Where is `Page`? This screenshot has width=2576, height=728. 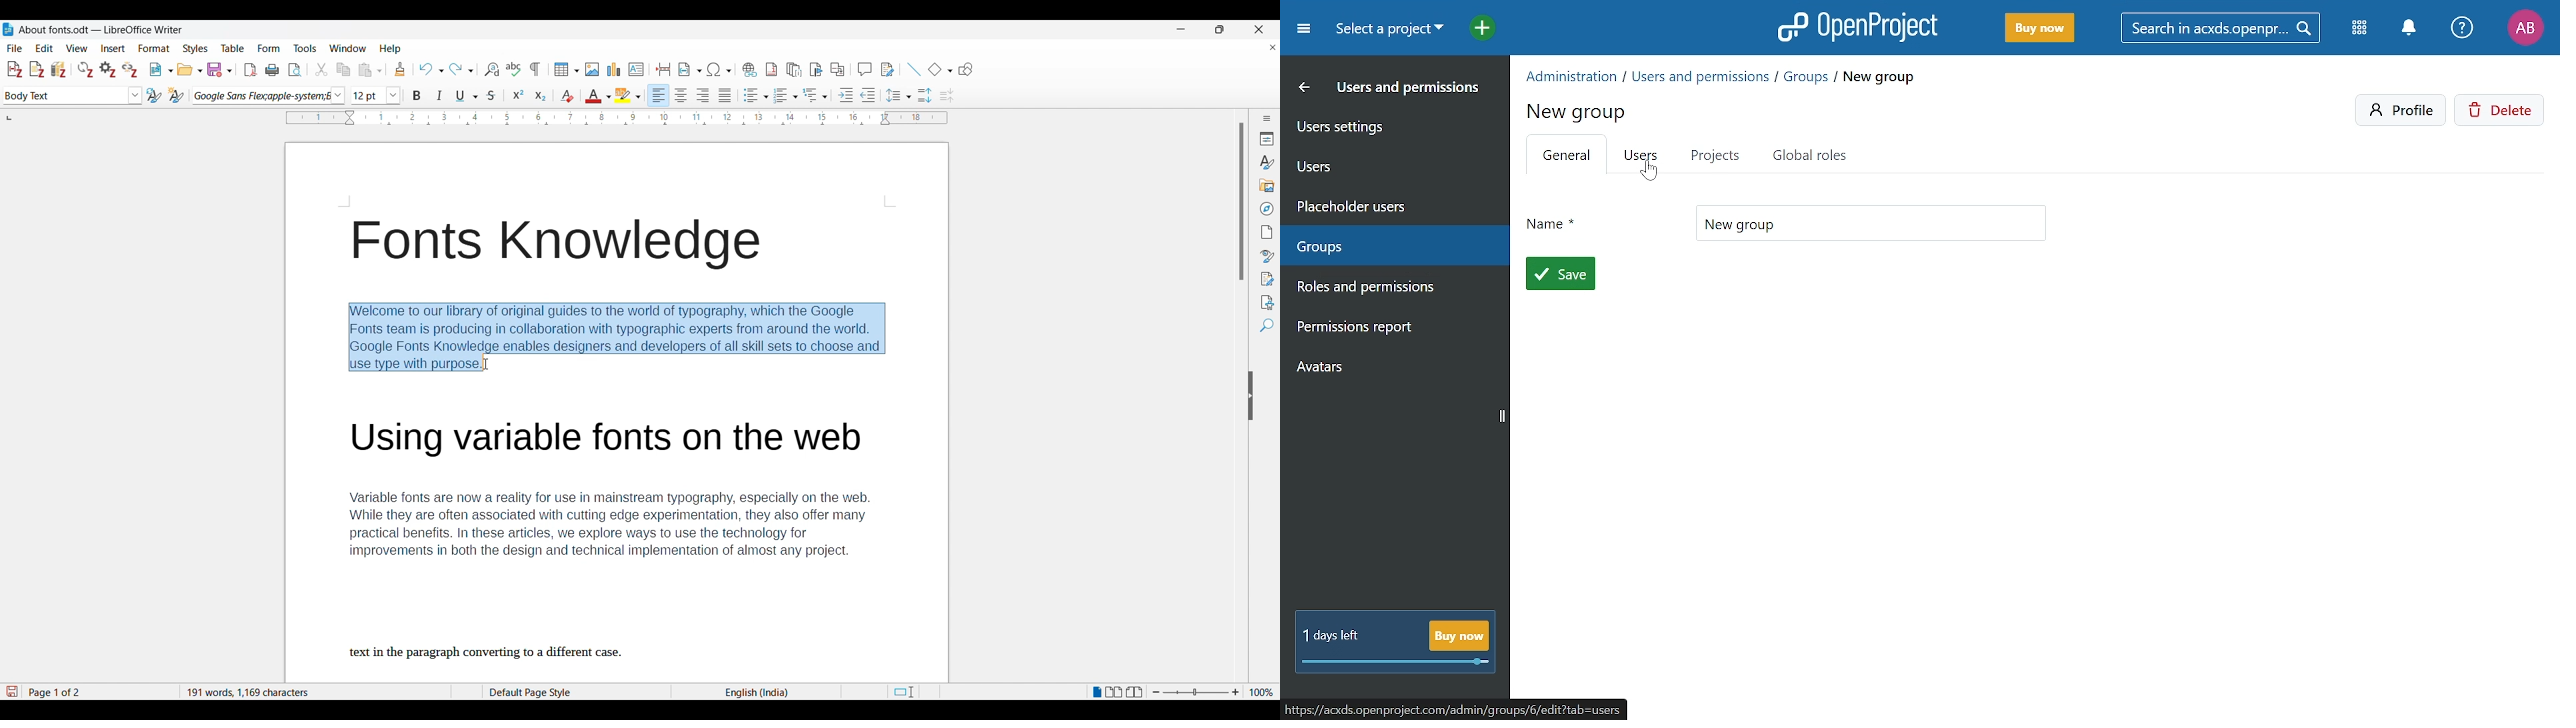 Page is located at coordinates (1267, 232).